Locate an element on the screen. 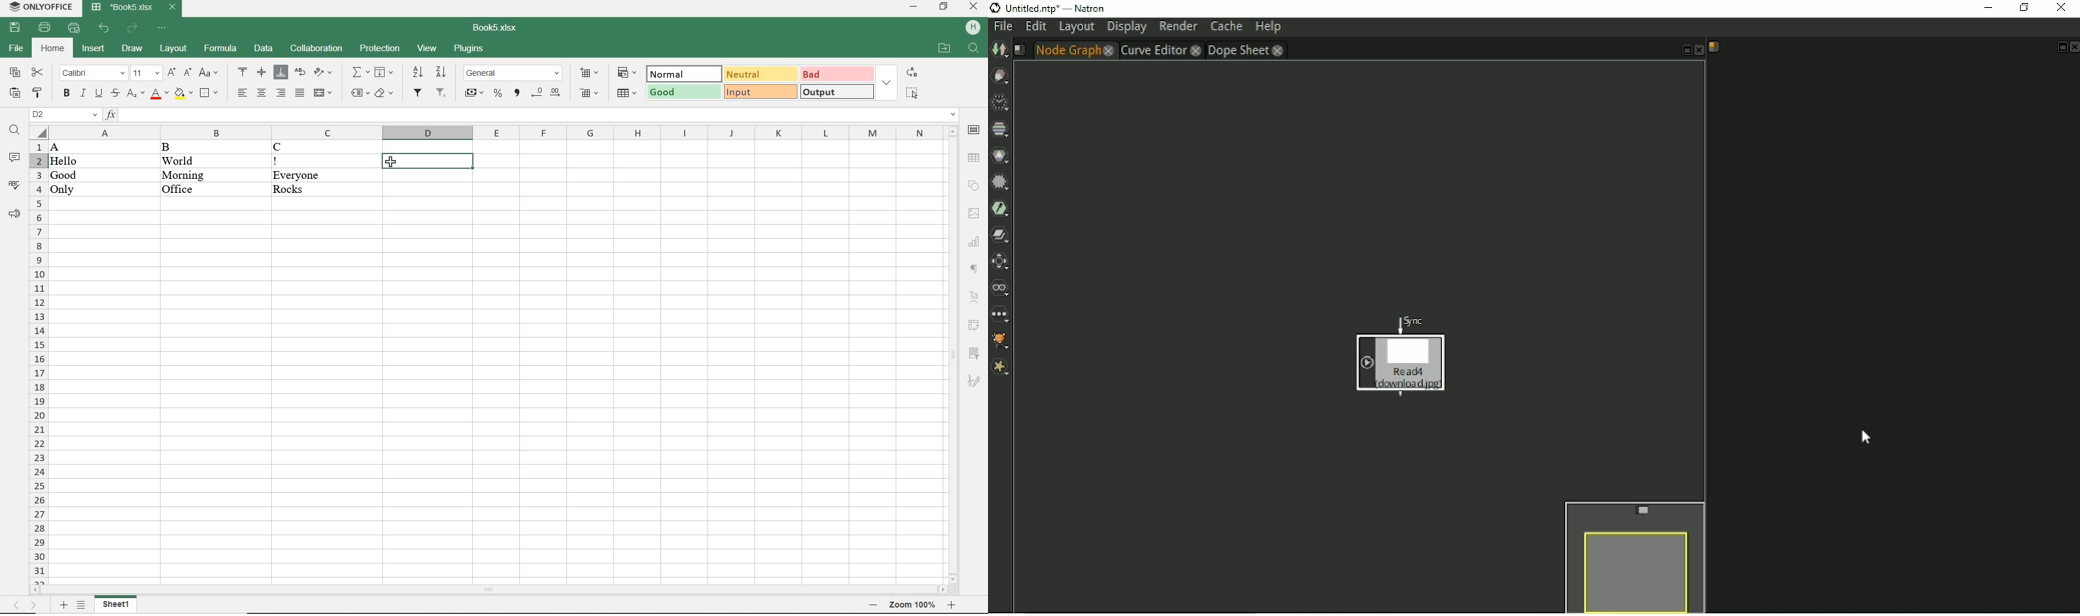  align center is located at coordinates (261, 93).